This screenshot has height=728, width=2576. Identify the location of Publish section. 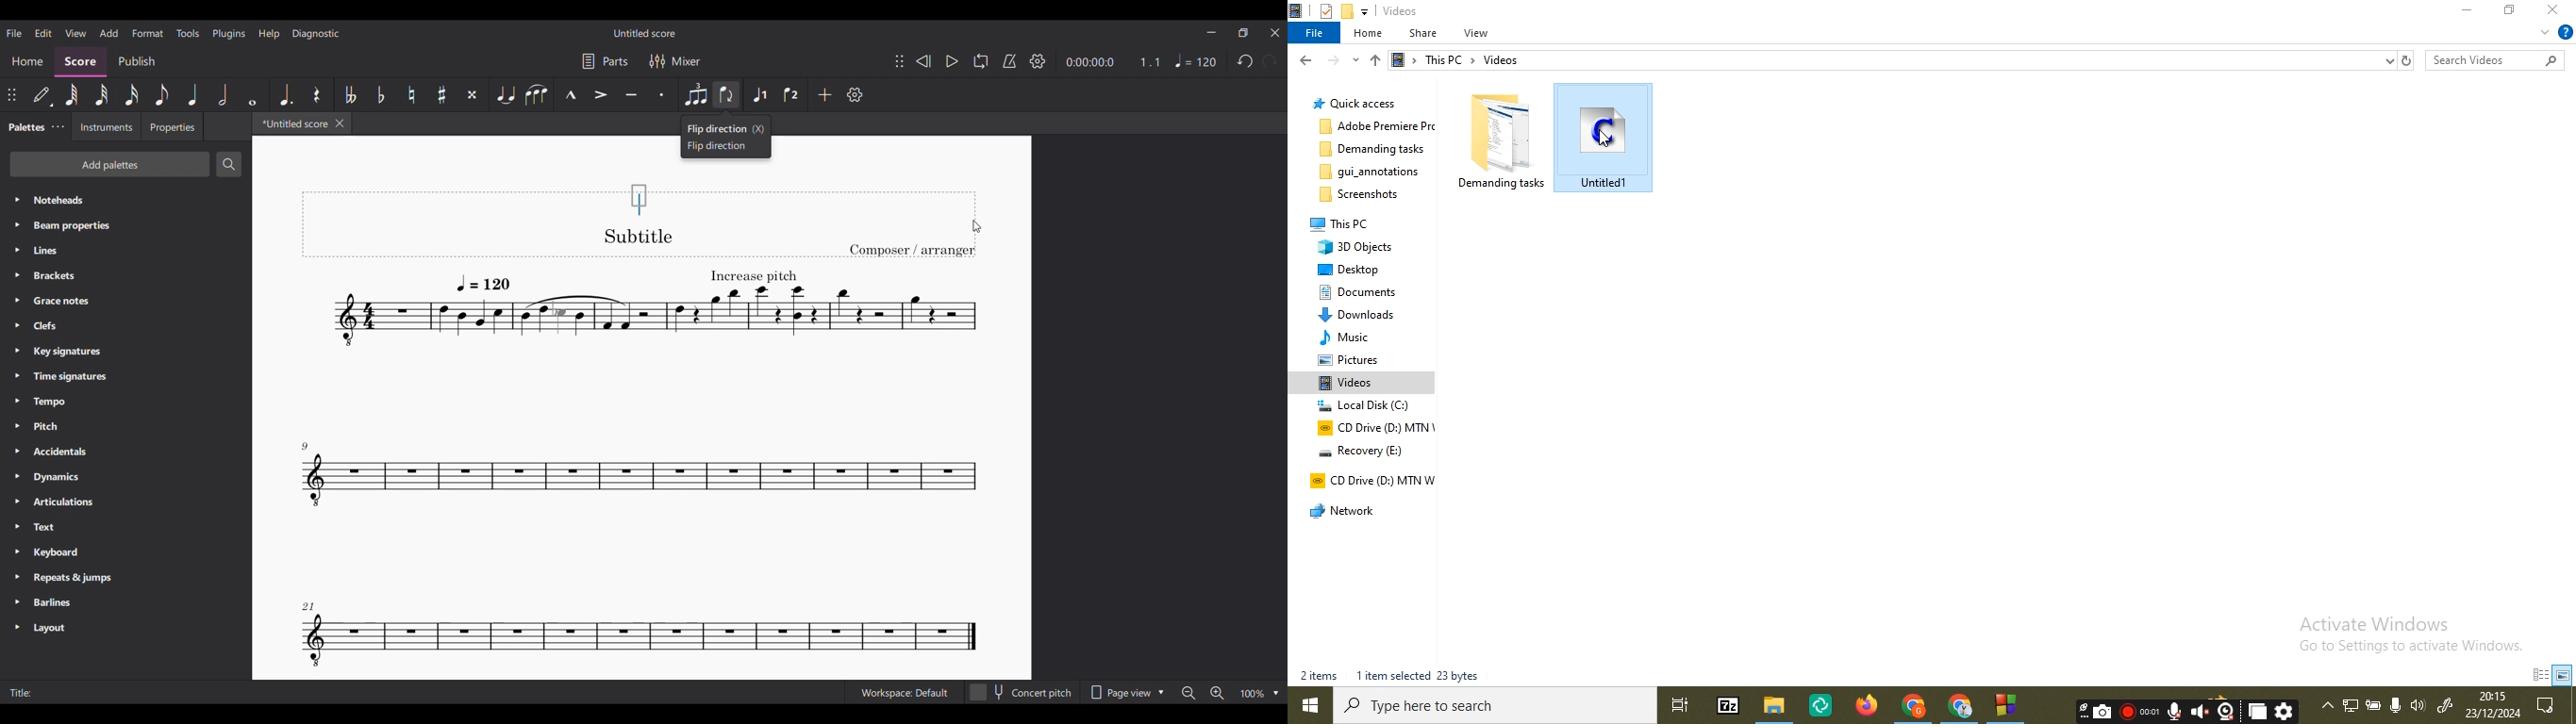
(136, 62).